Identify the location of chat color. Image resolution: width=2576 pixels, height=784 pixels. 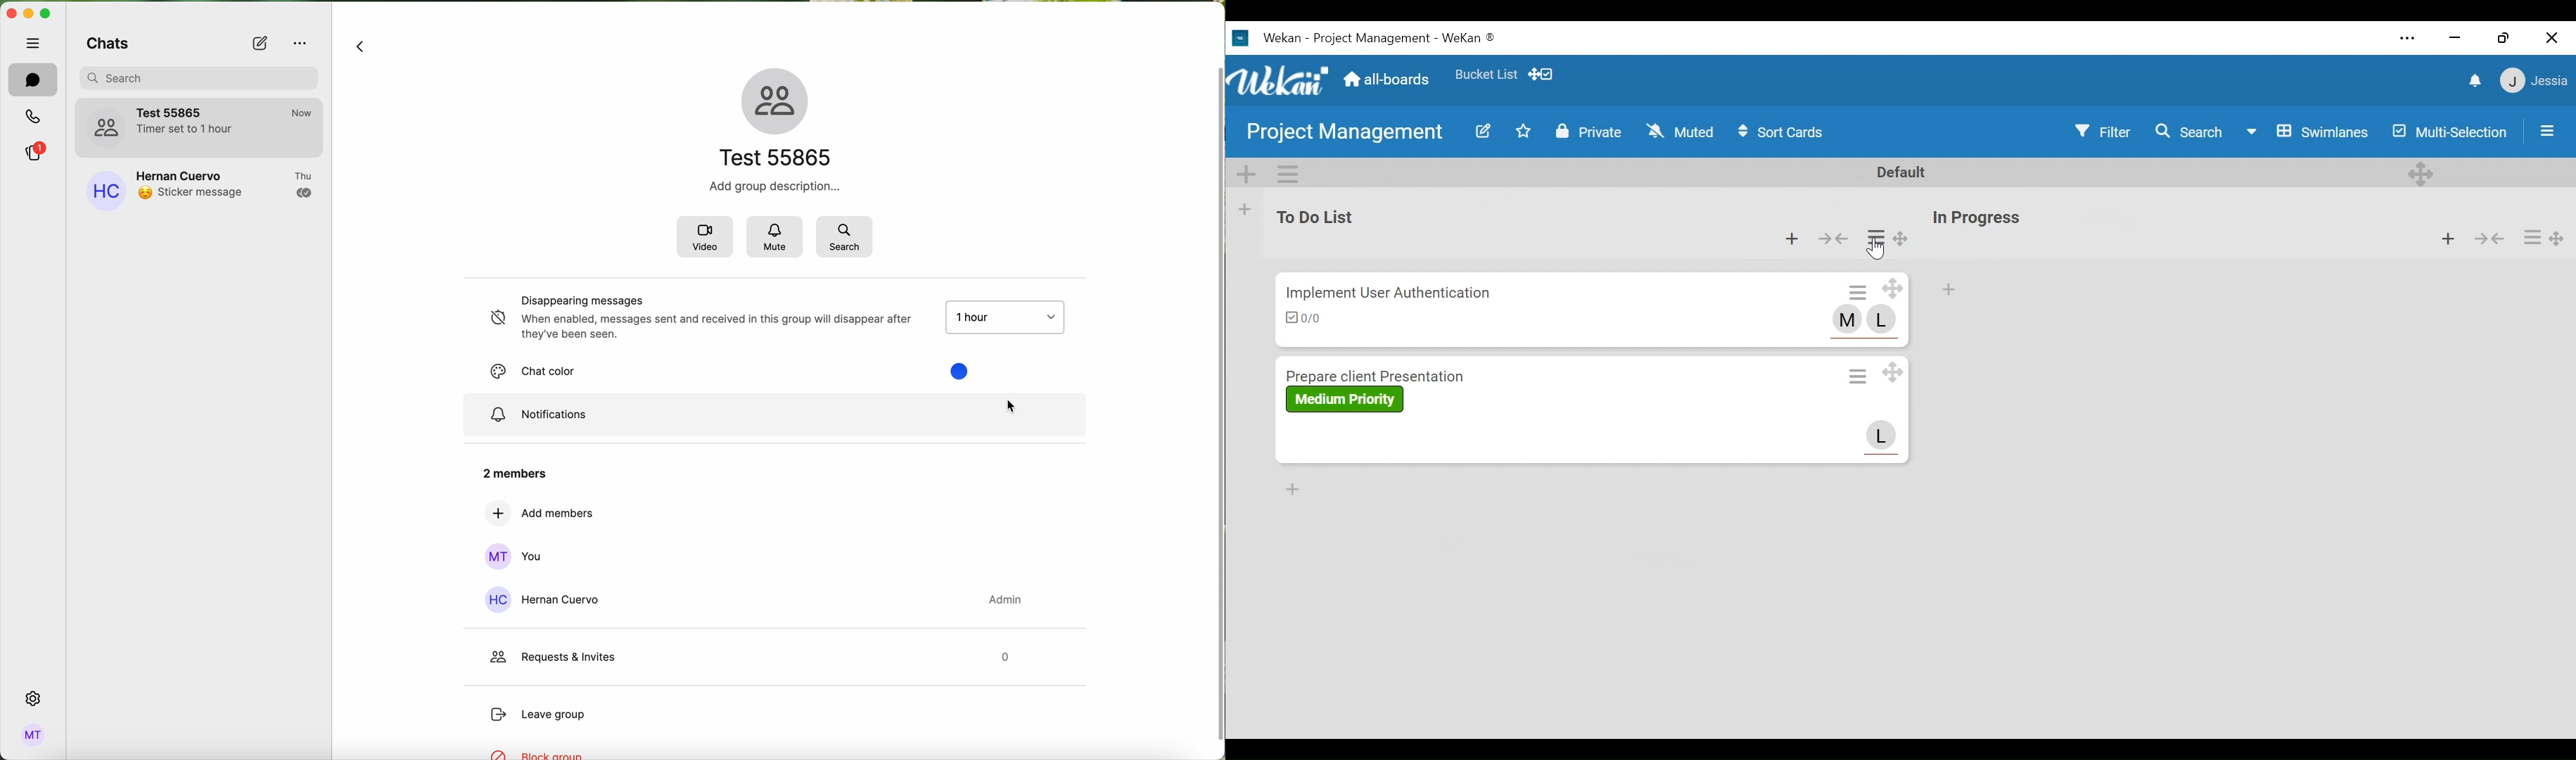
(536, 372).